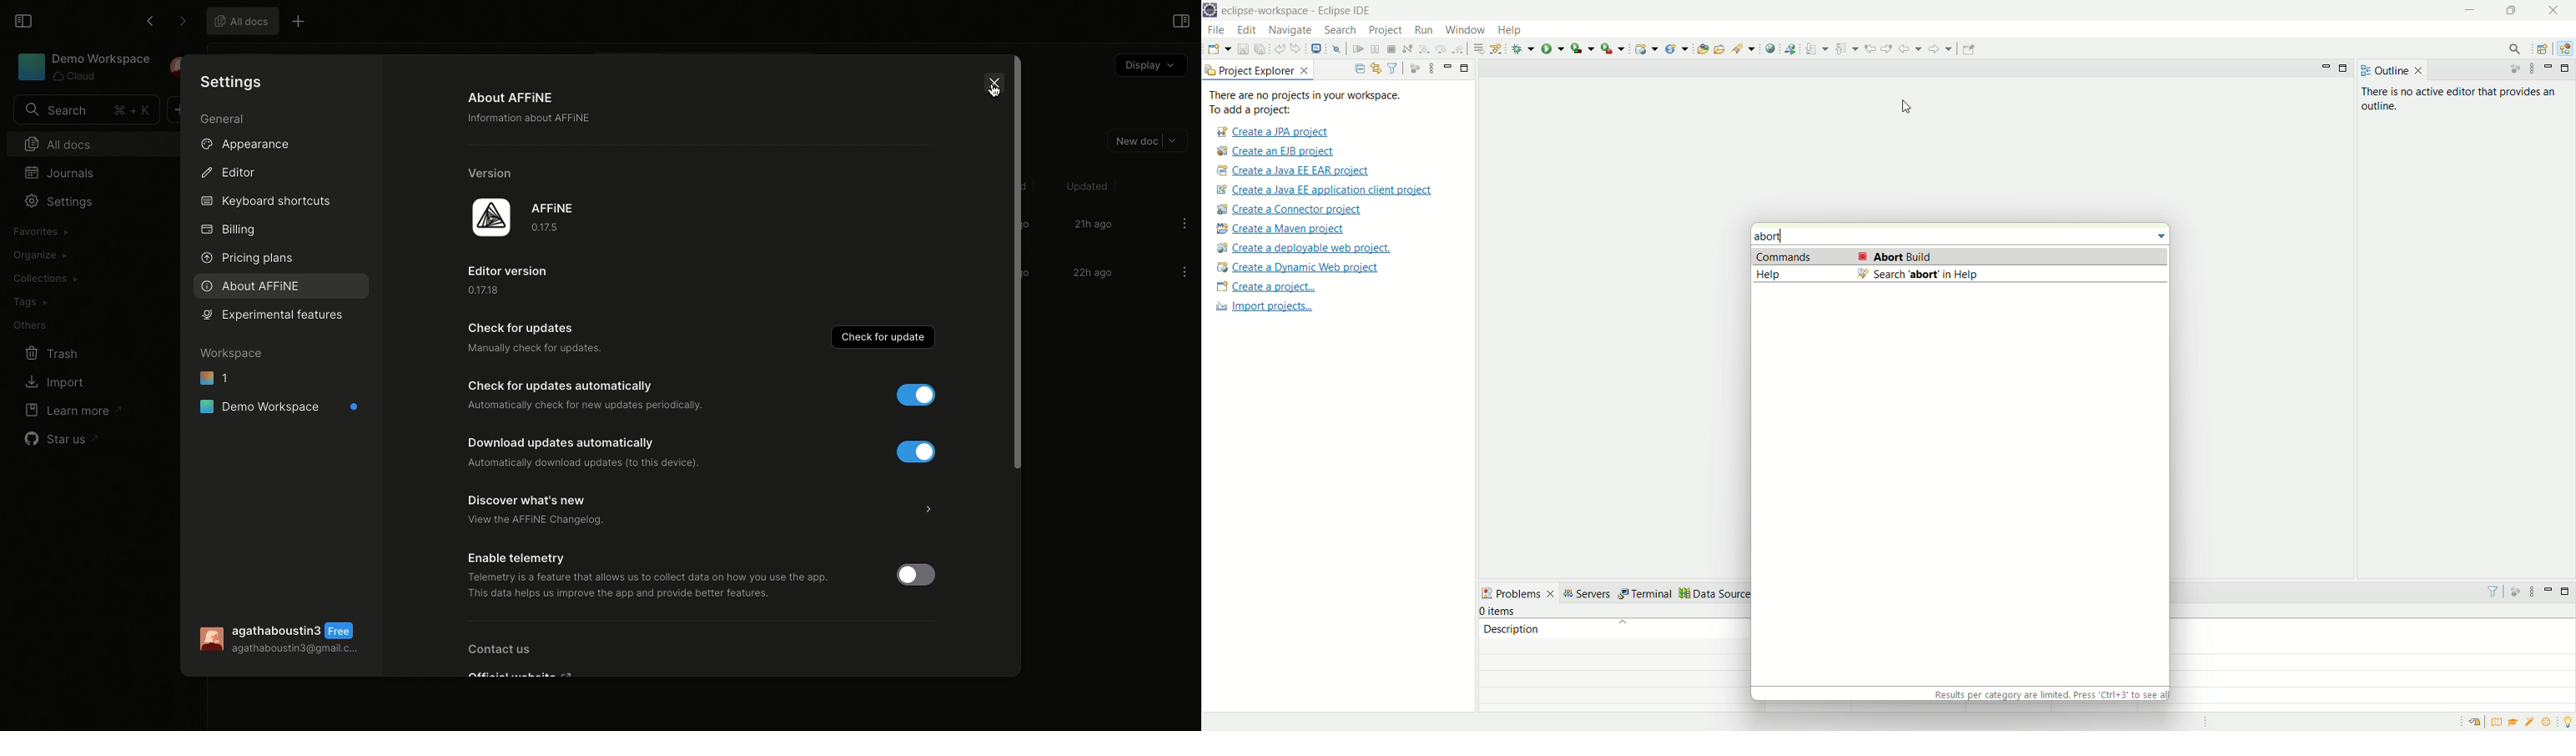 This screenshot has width=2576, height=756. Describe the element at coordinates (526, 219) in the screenshot. I see `AFFINE` at that location.